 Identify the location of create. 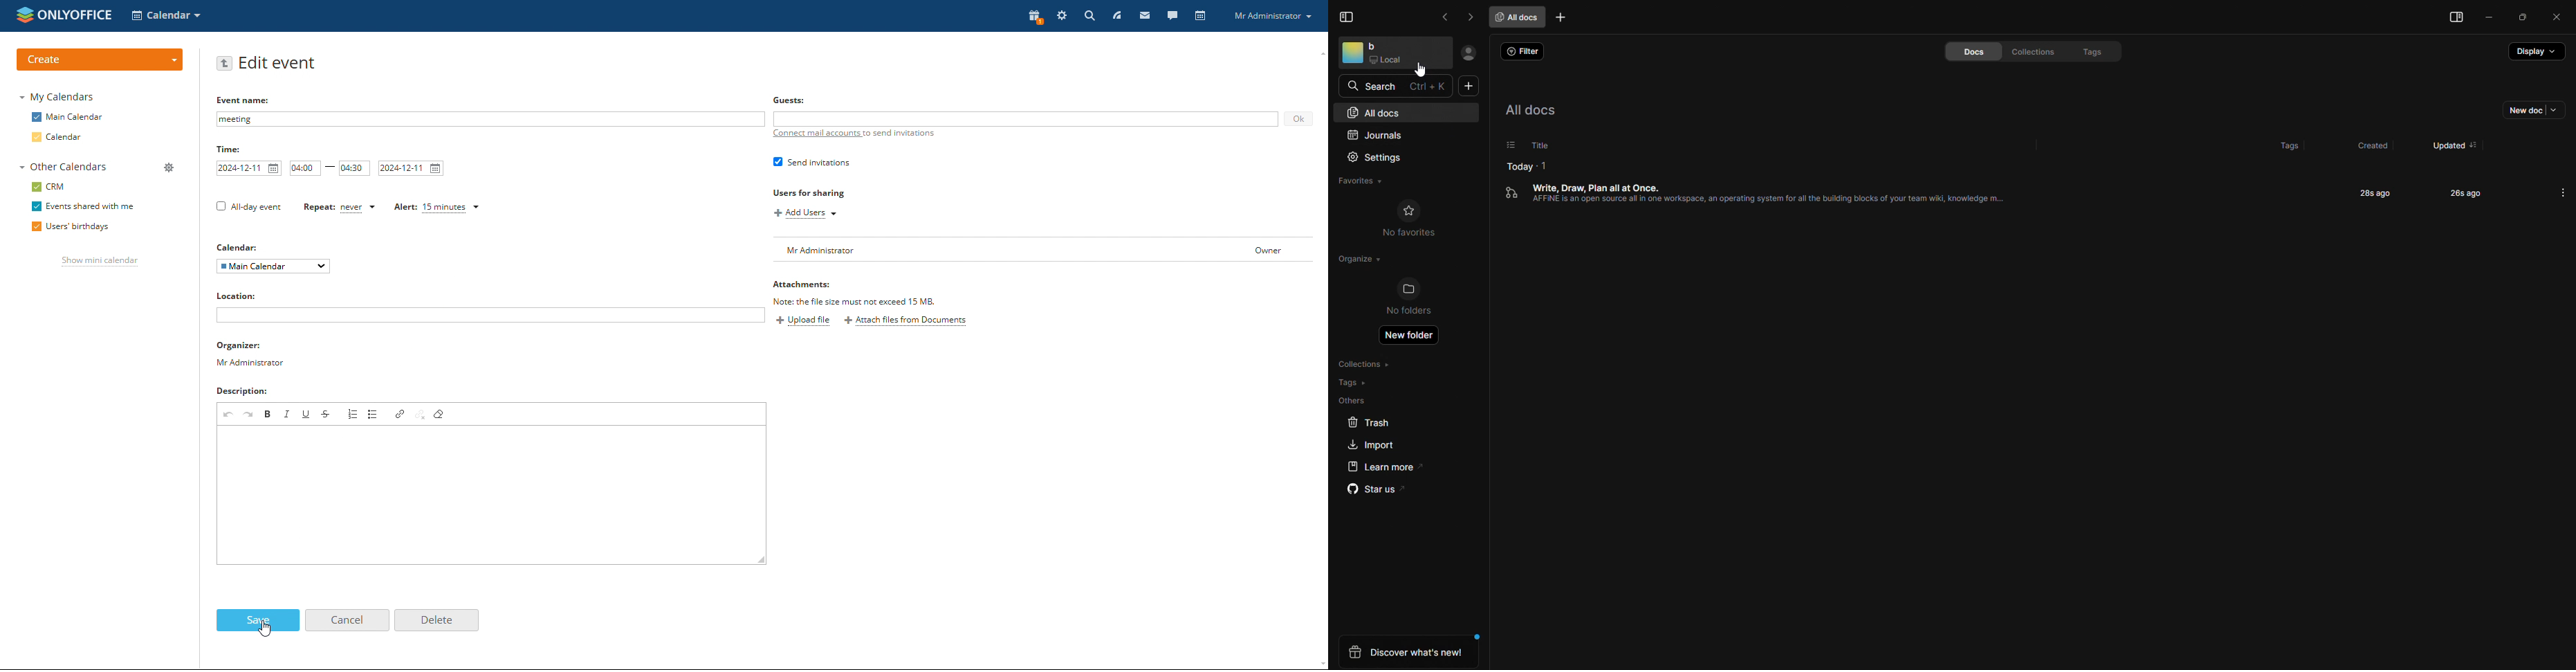
(99, 60).